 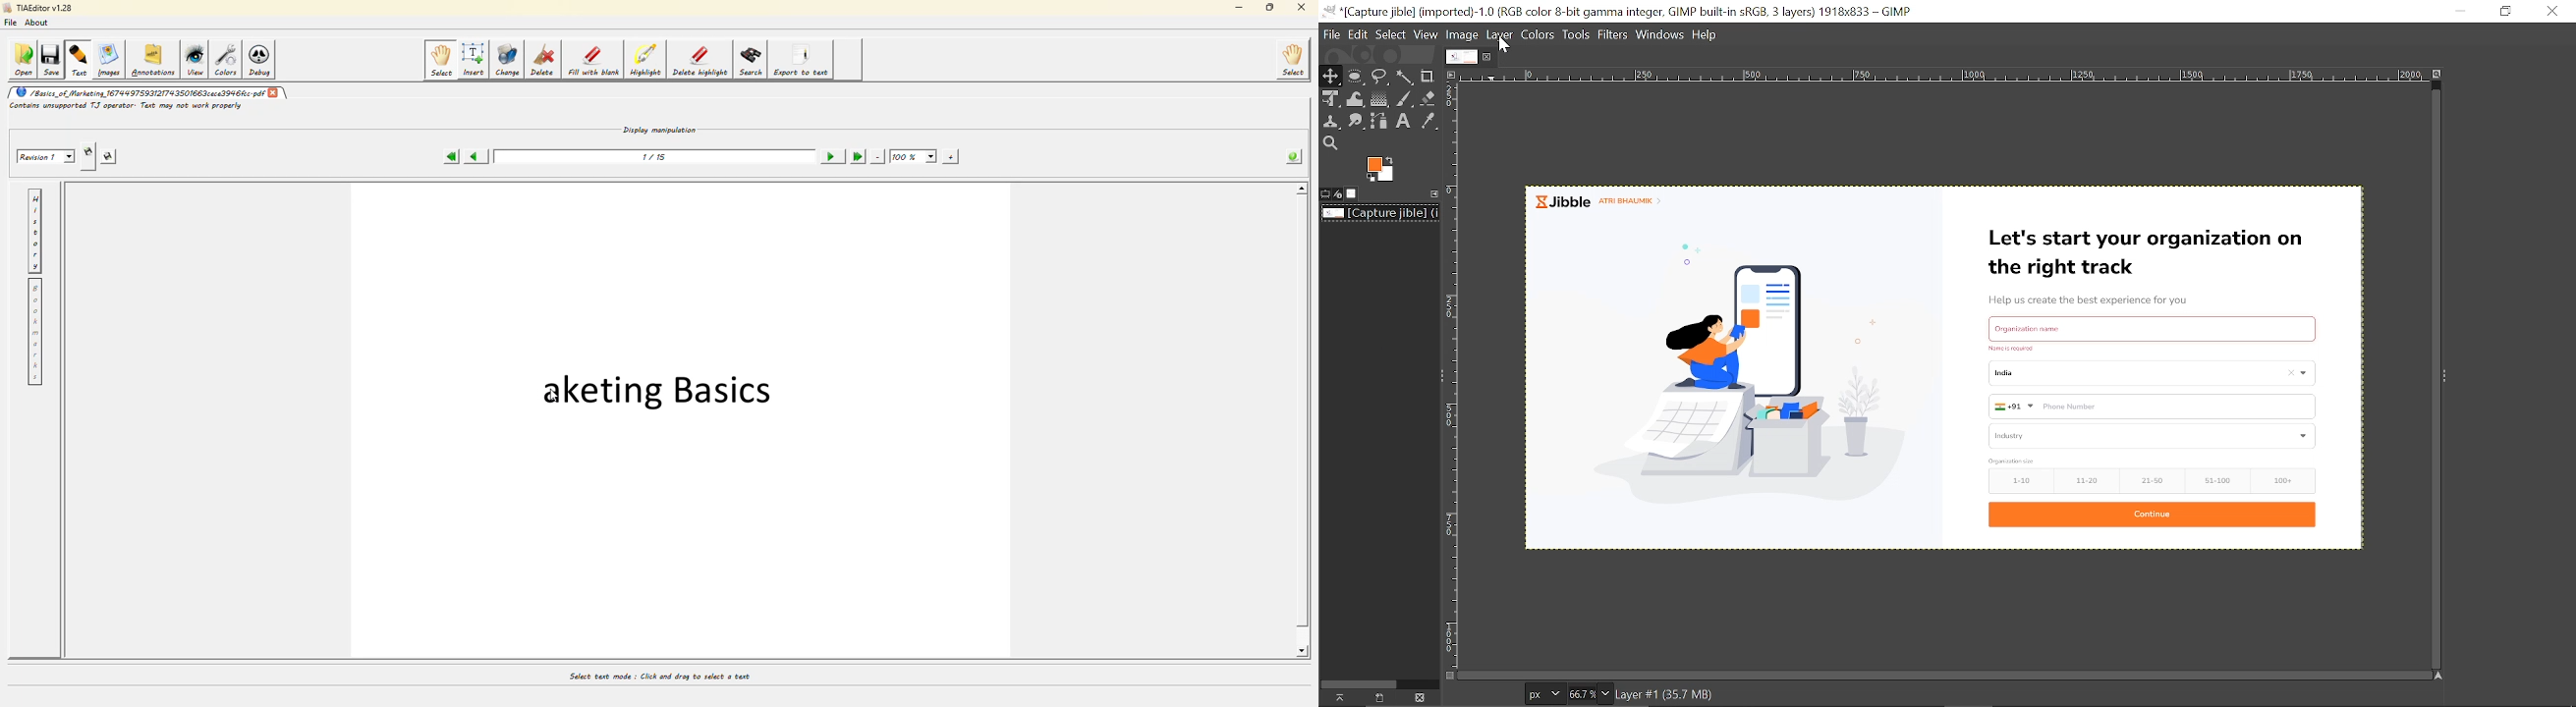 I want to click on Current image, so click(x=1948, y=364).